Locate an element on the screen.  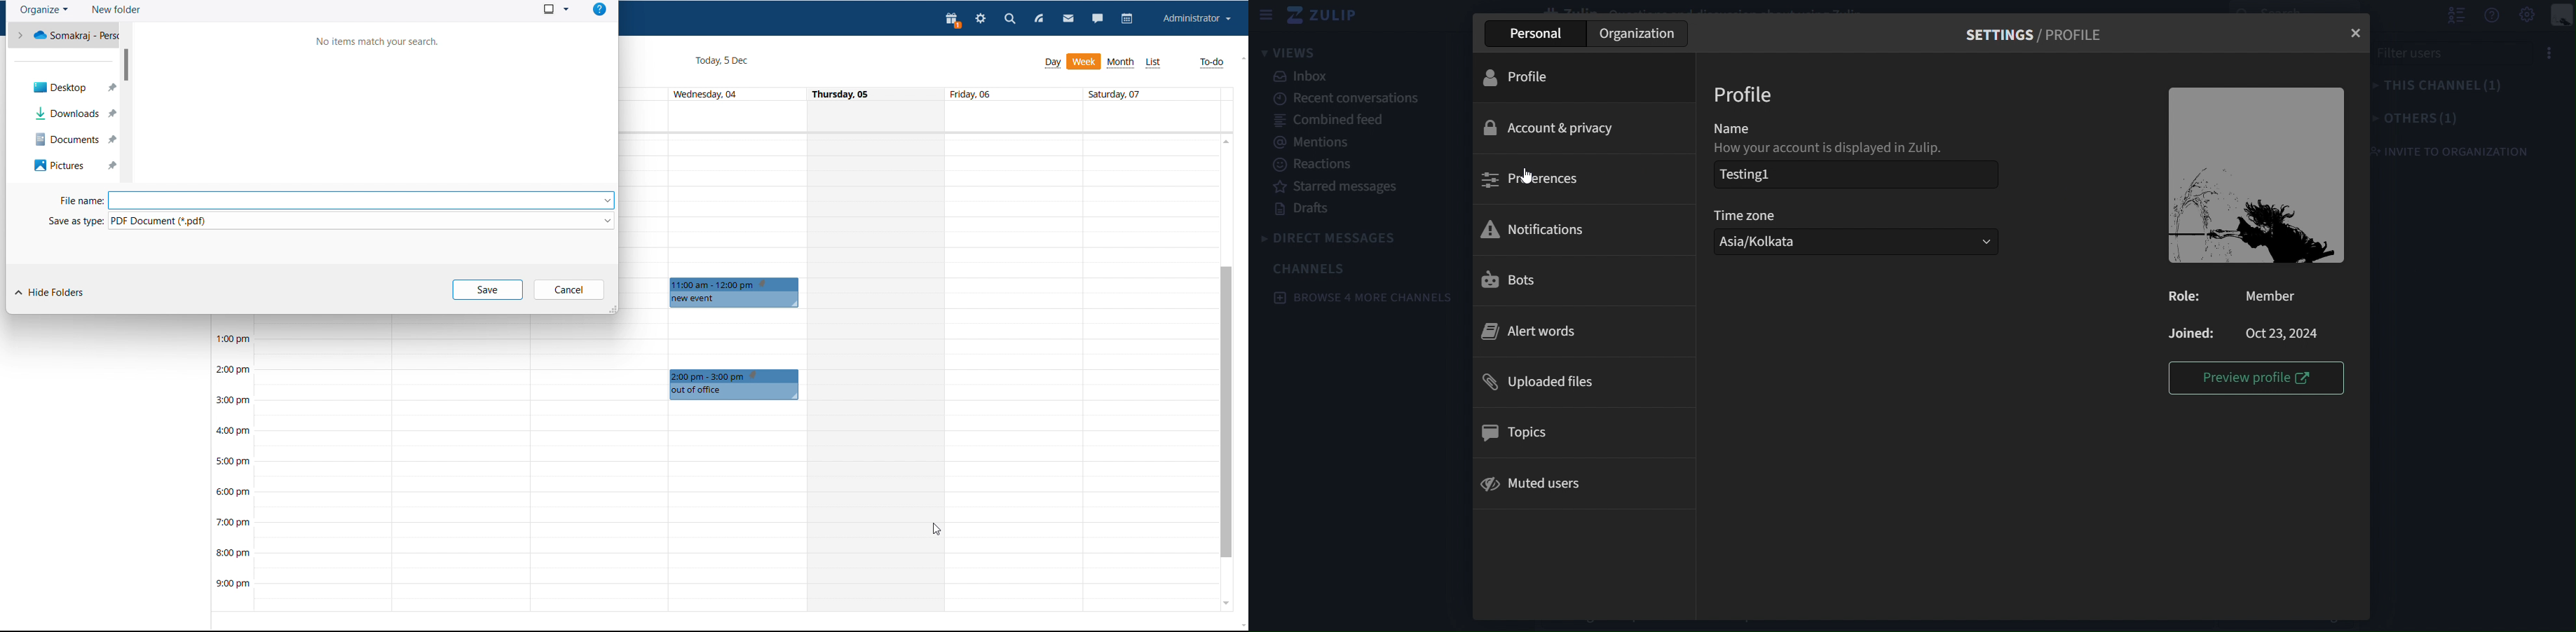
uploaded files is located at coordinates (1587, 380).